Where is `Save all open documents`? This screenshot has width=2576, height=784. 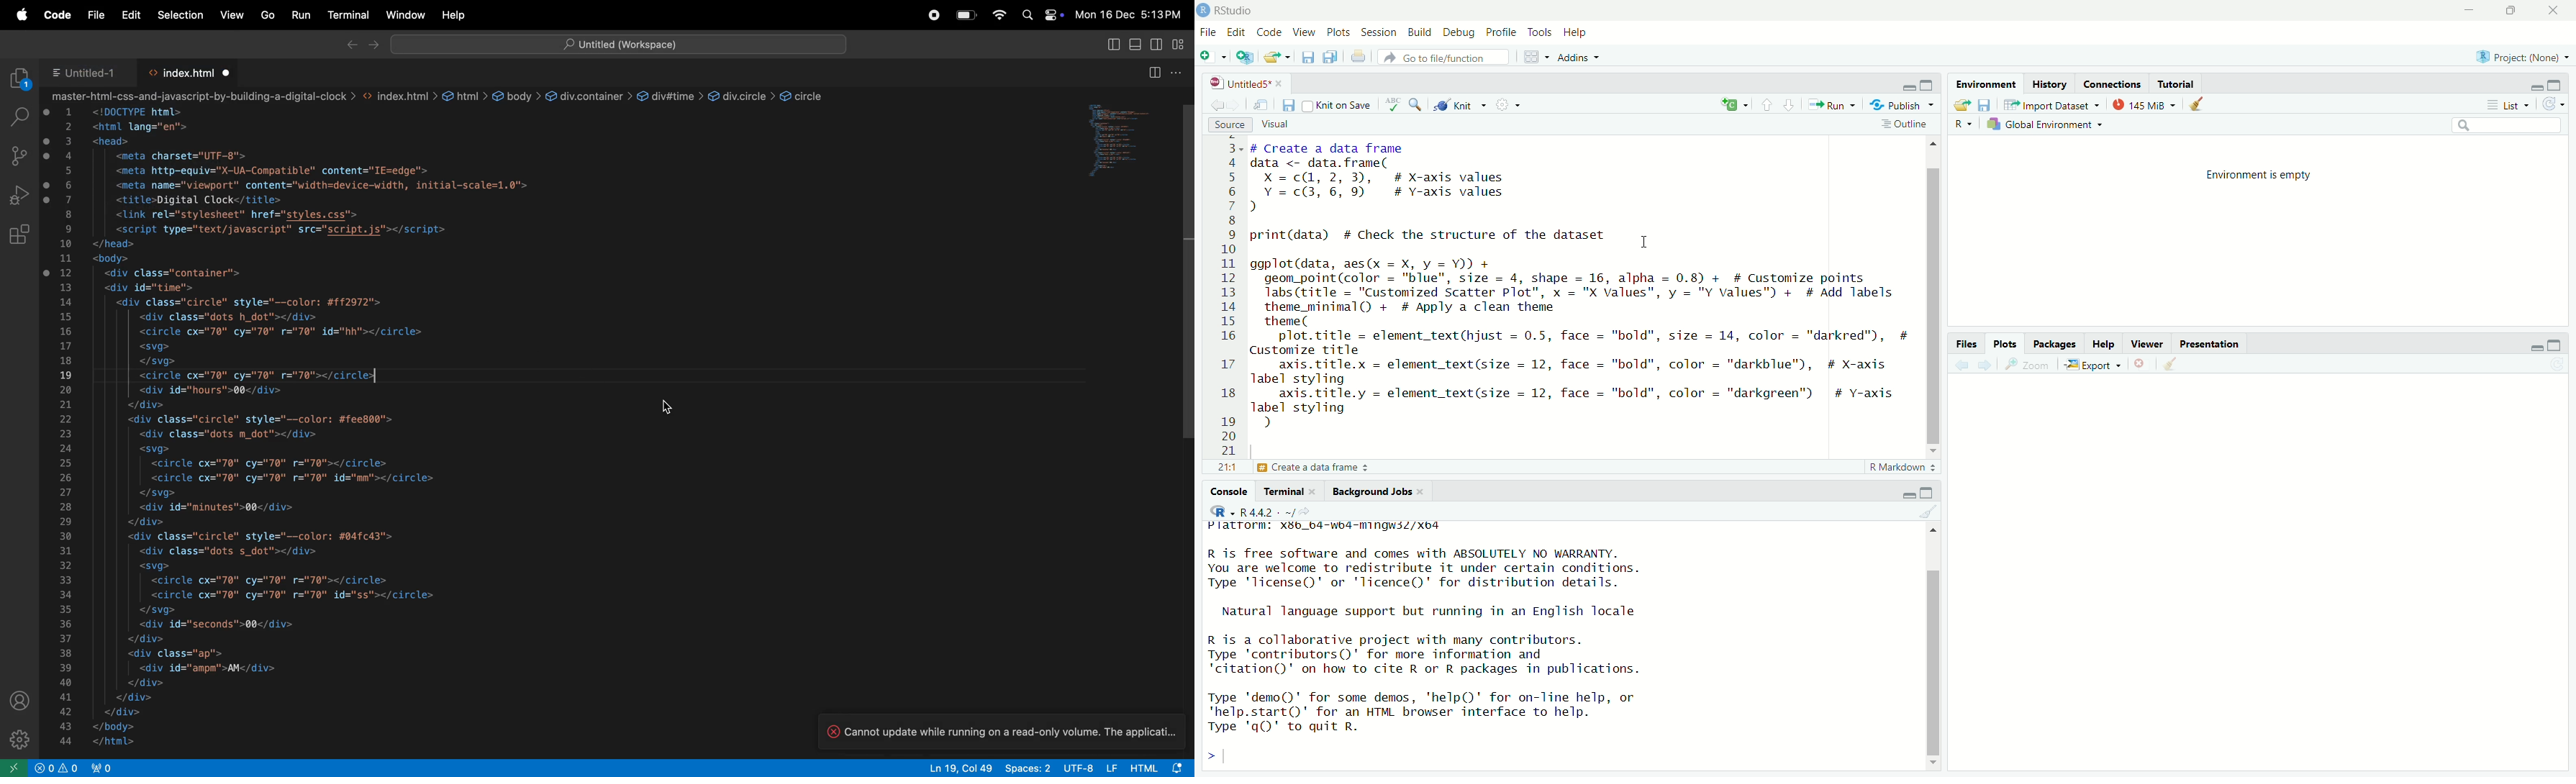
Save all open documents is located at coordinates (1331, 57).